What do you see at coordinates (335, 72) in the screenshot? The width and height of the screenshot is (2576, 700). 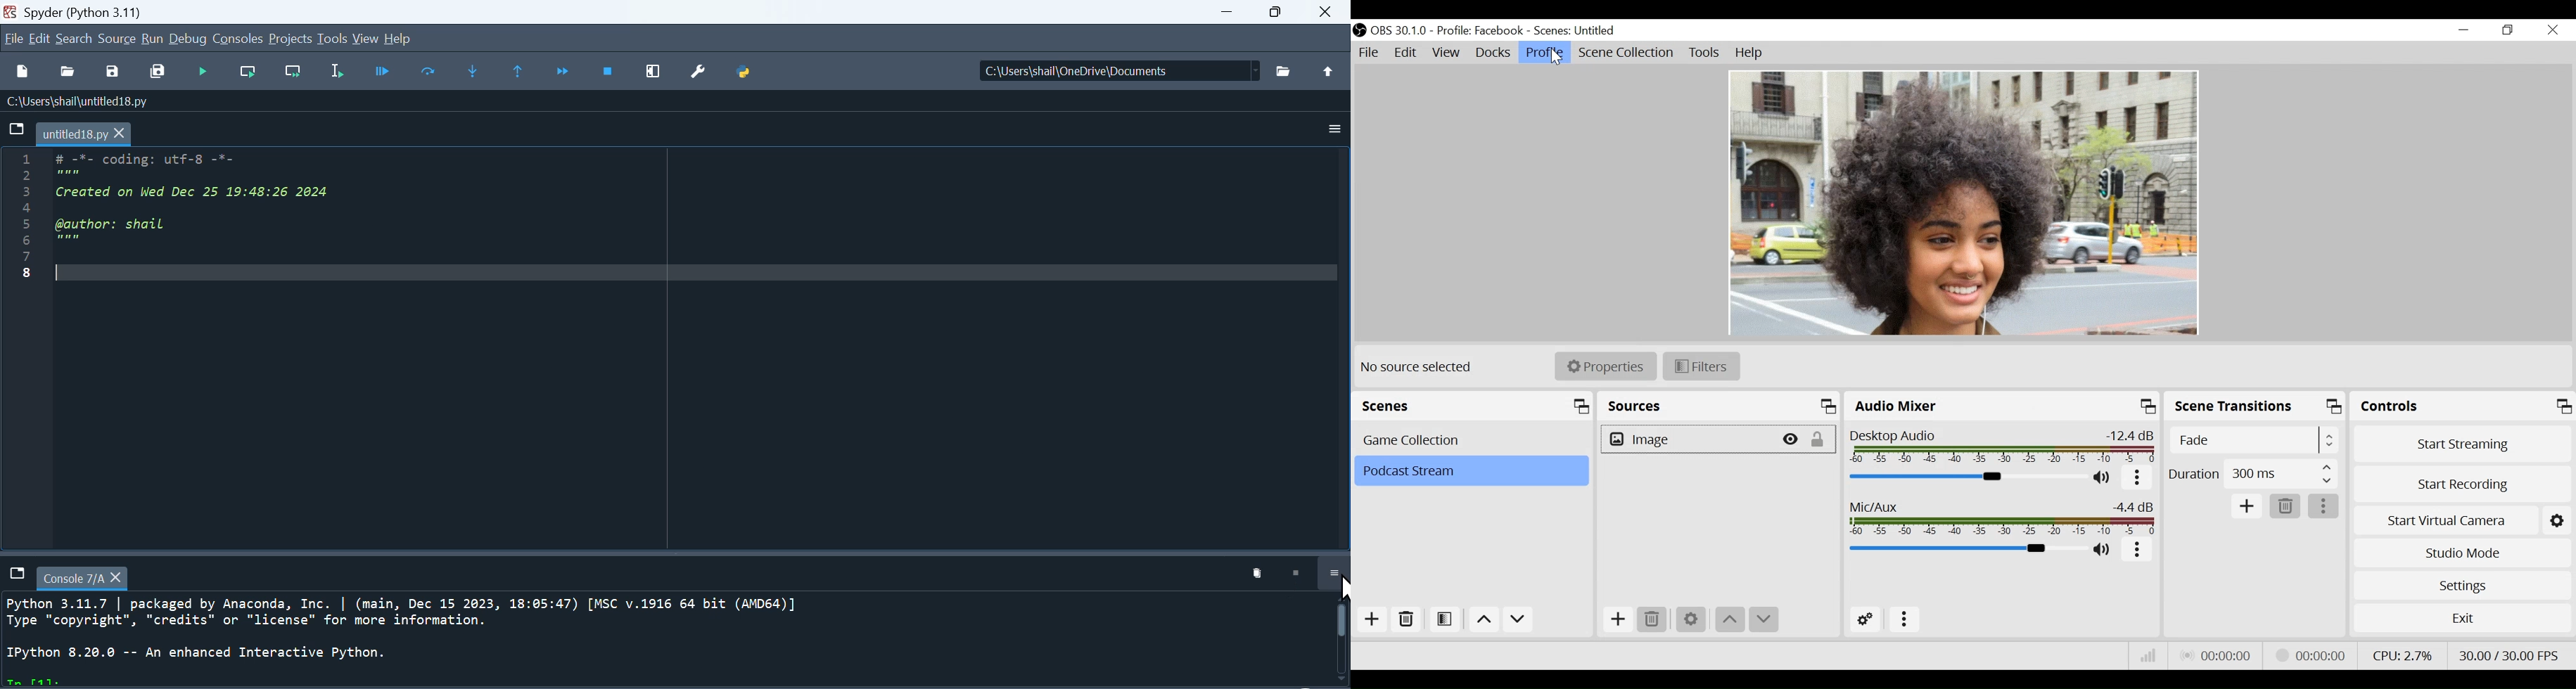 I see `run selected cell` at bounding box center [335, 72].